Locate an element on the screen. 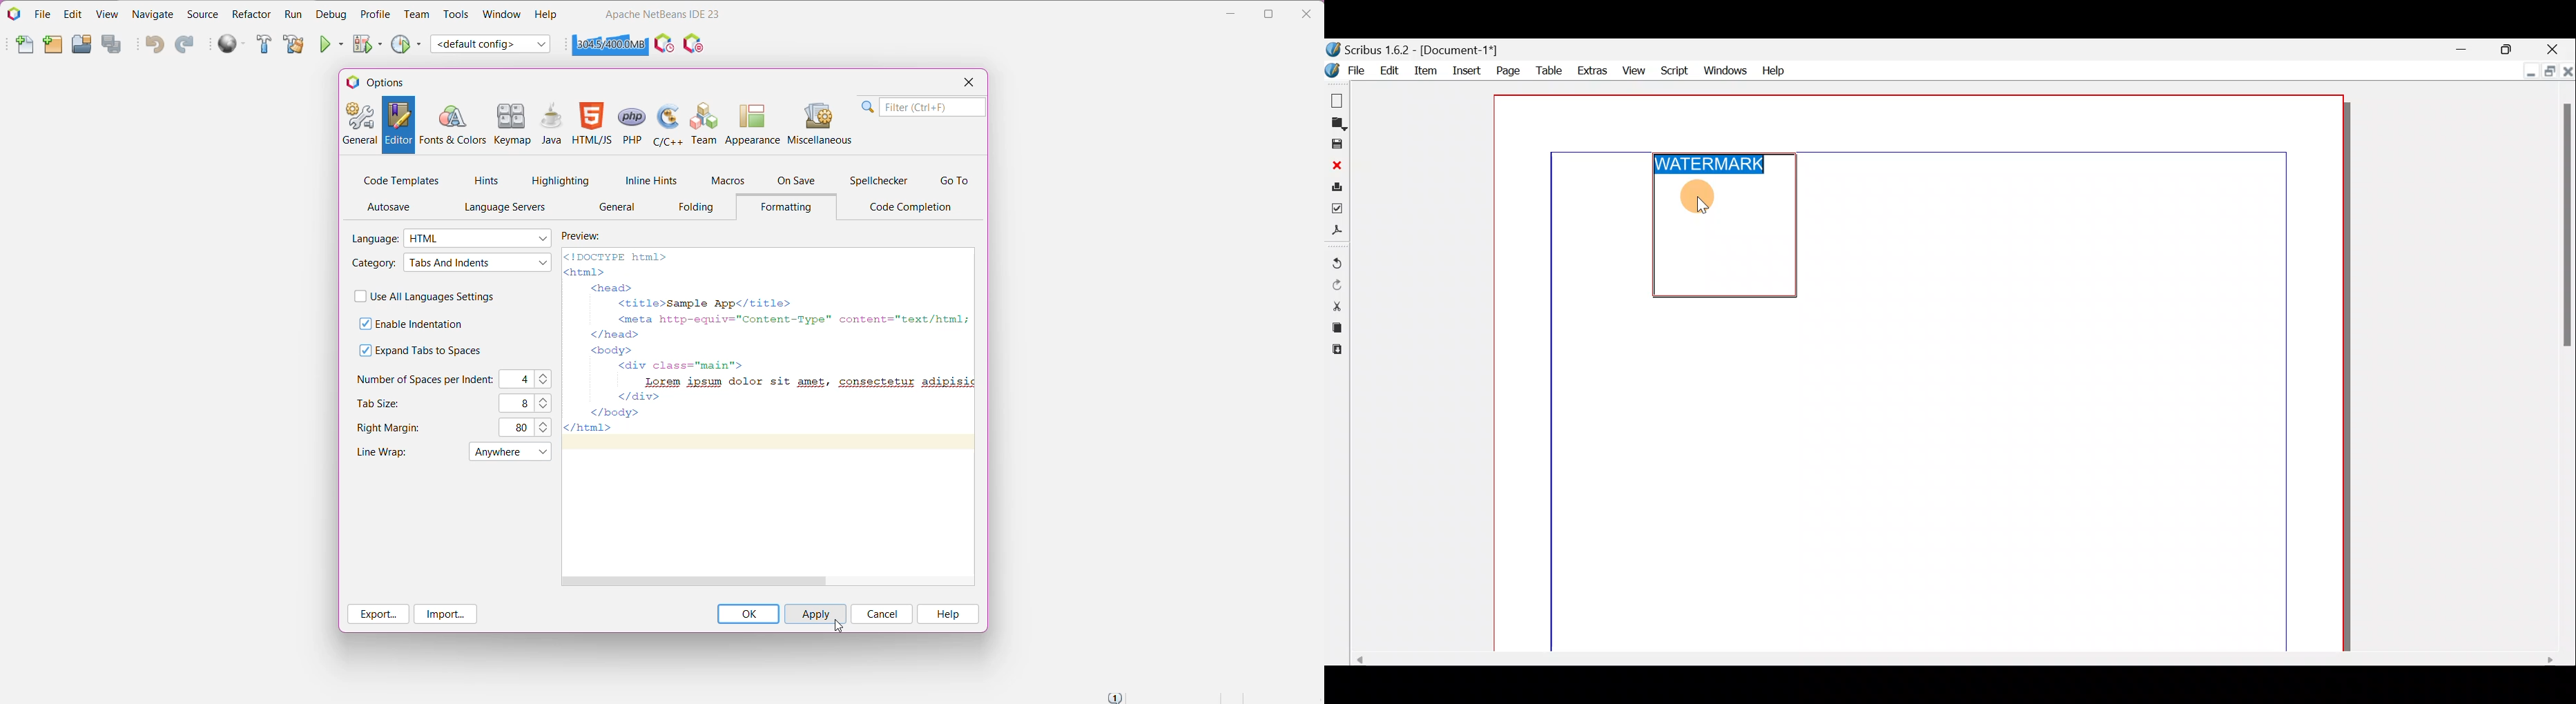 Image resolution: width=2576 pixels, height=728 pixels. New is located at coordinates (1335, 98).